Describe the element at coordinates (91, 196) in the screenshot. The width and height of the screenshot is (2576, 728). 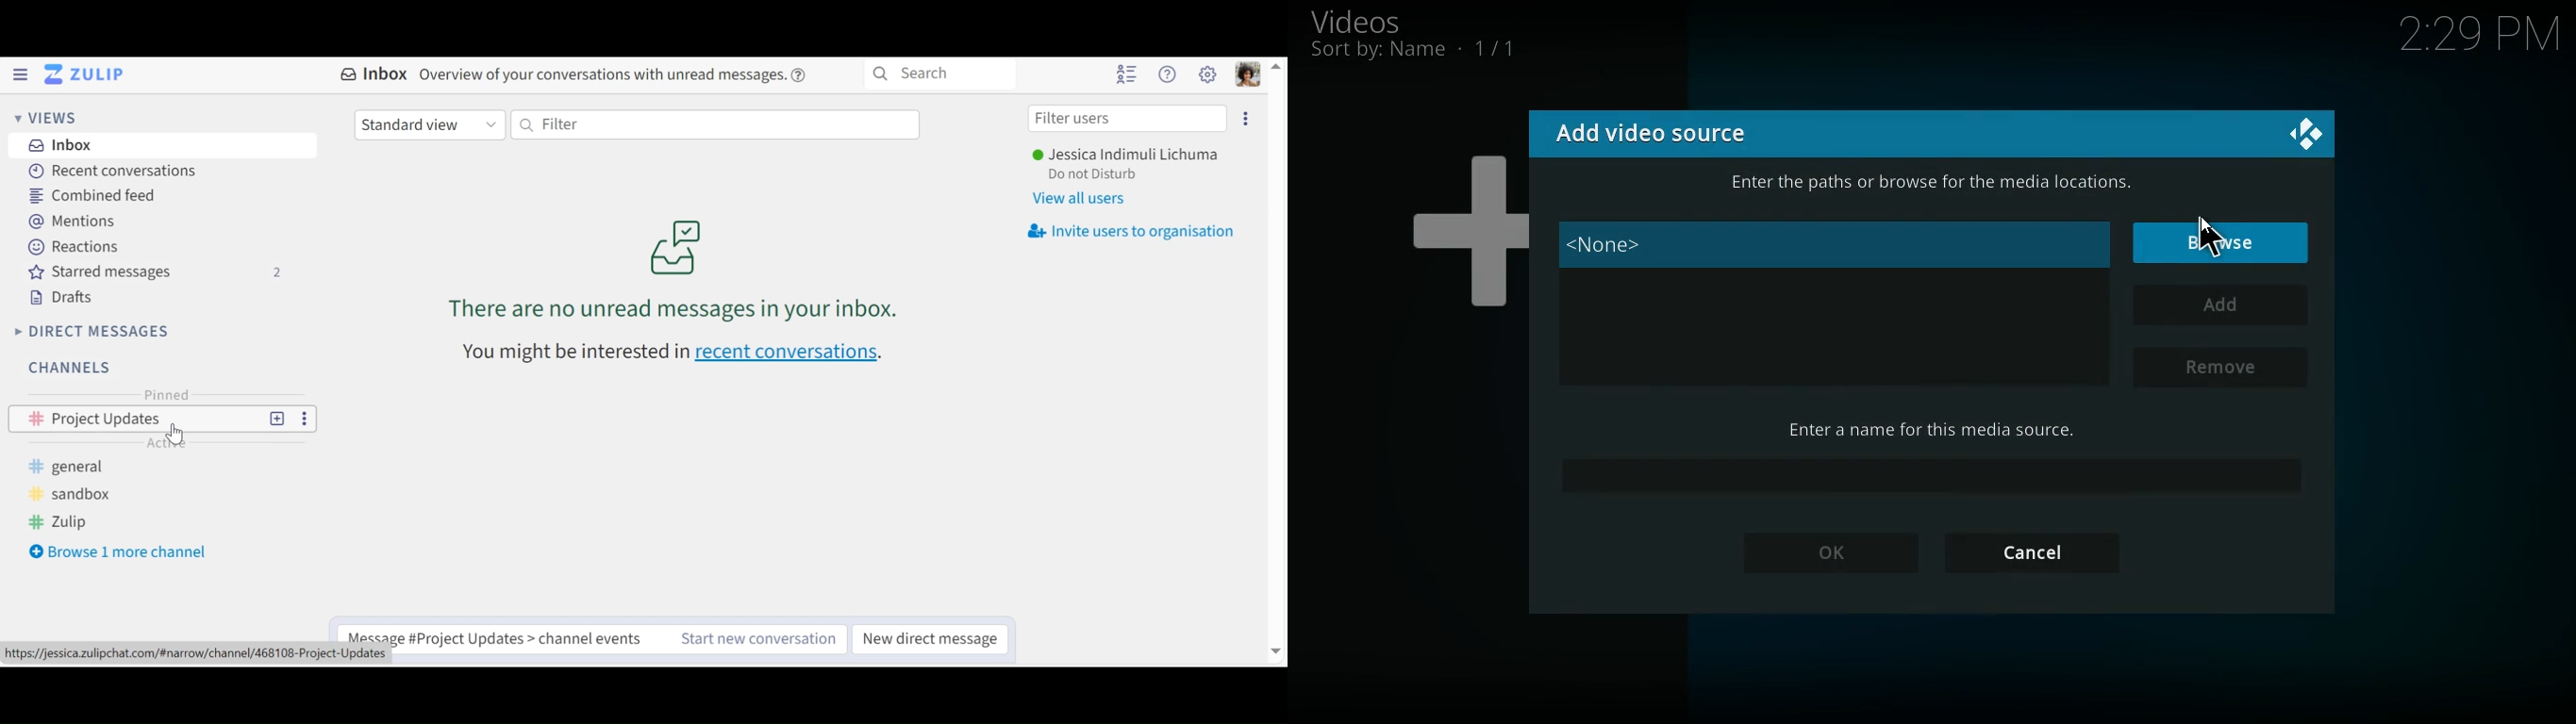
I see `Combined feed` at that location.